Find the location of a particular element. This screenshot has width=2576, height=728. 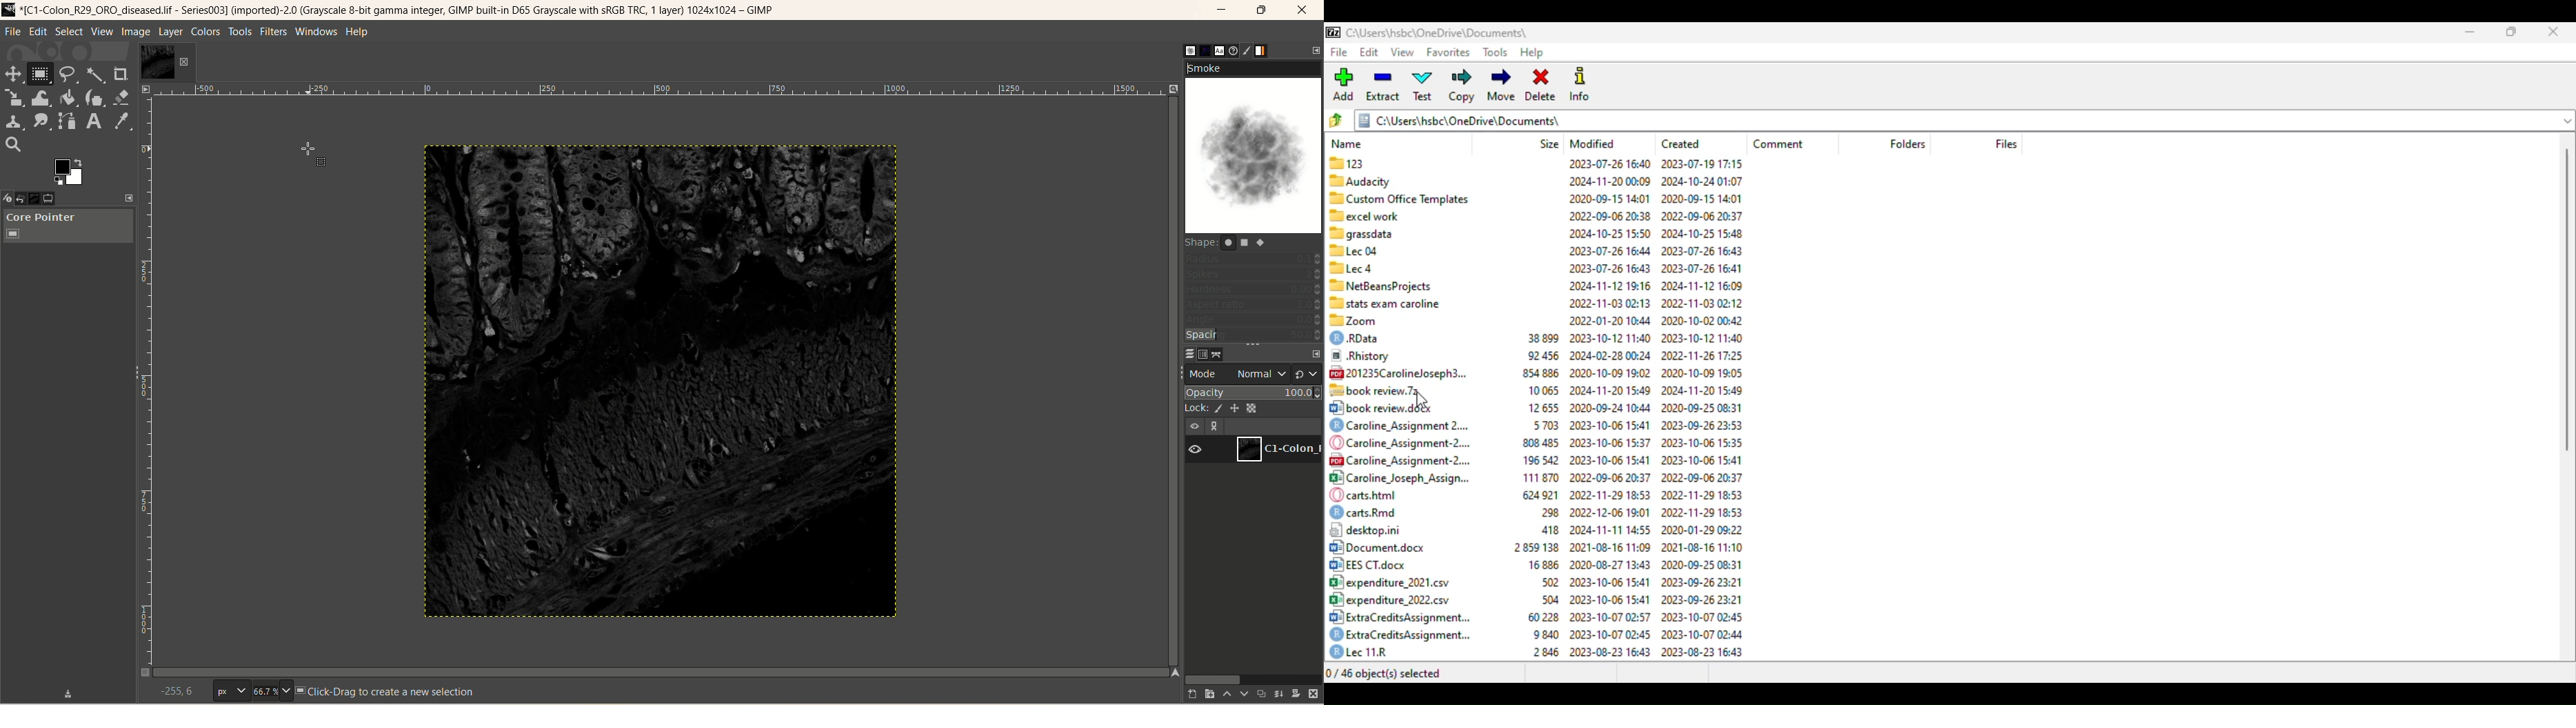

delete is located at coordinates (1540, 86).